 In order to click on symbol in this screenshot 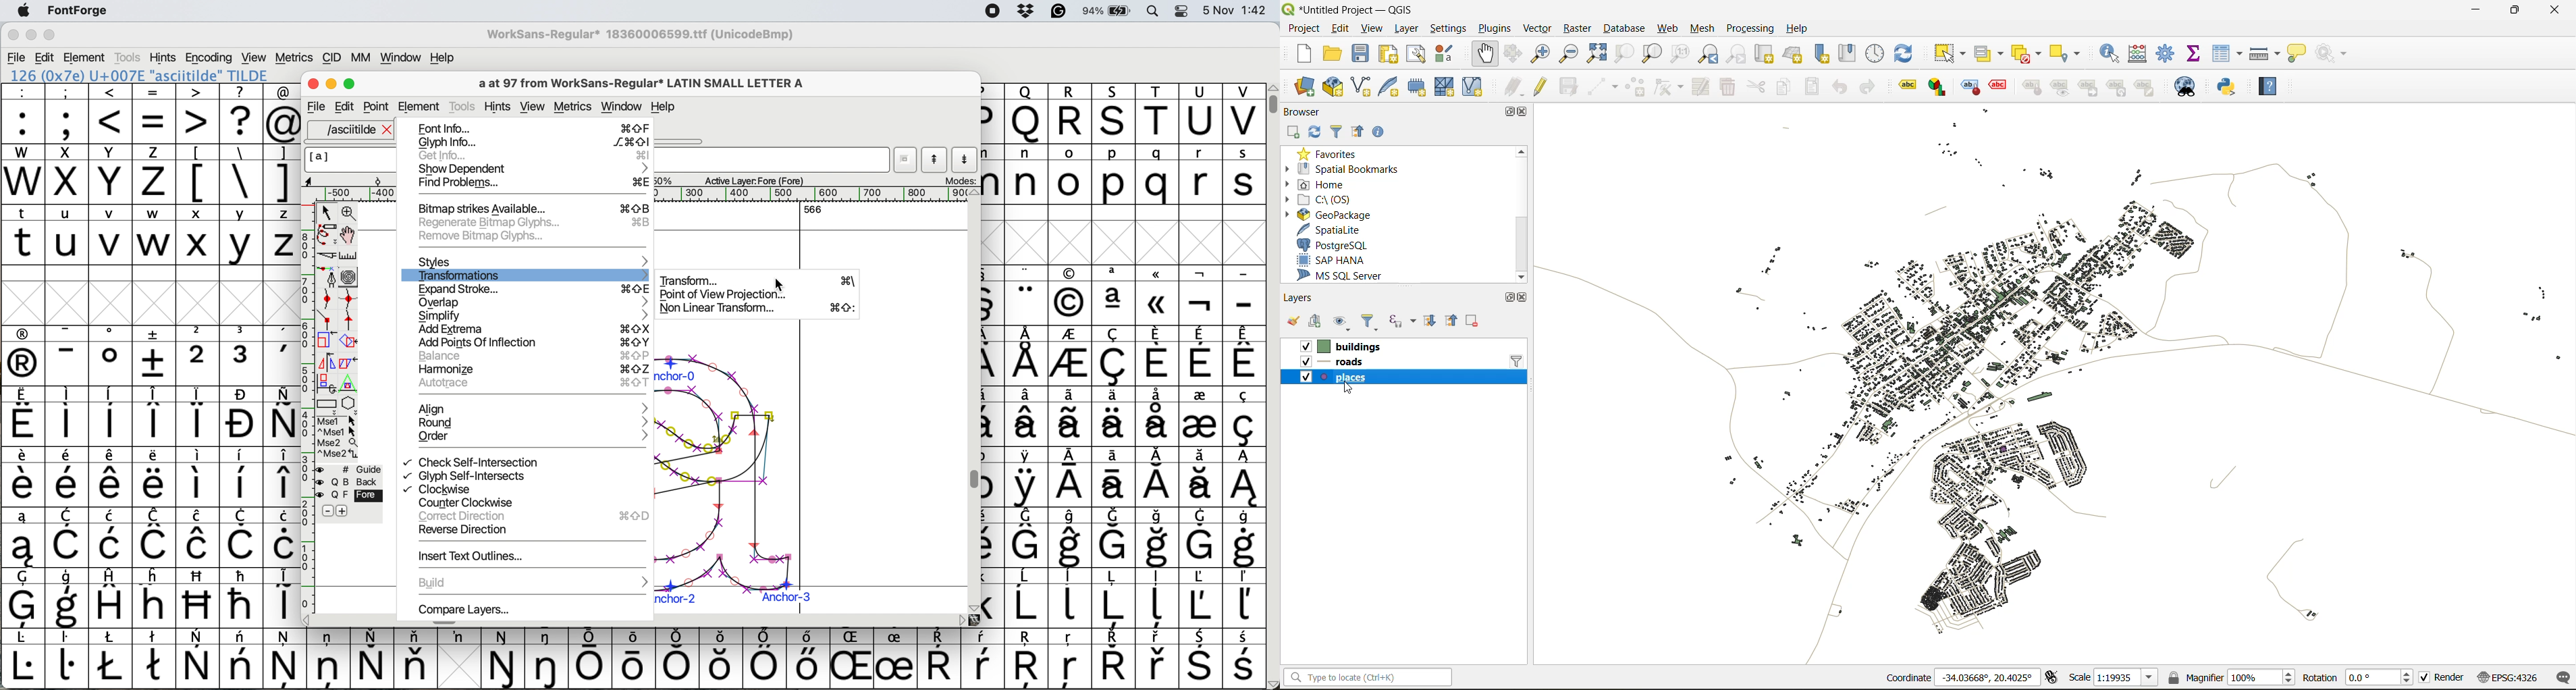, I will do `click(284, 538)`.